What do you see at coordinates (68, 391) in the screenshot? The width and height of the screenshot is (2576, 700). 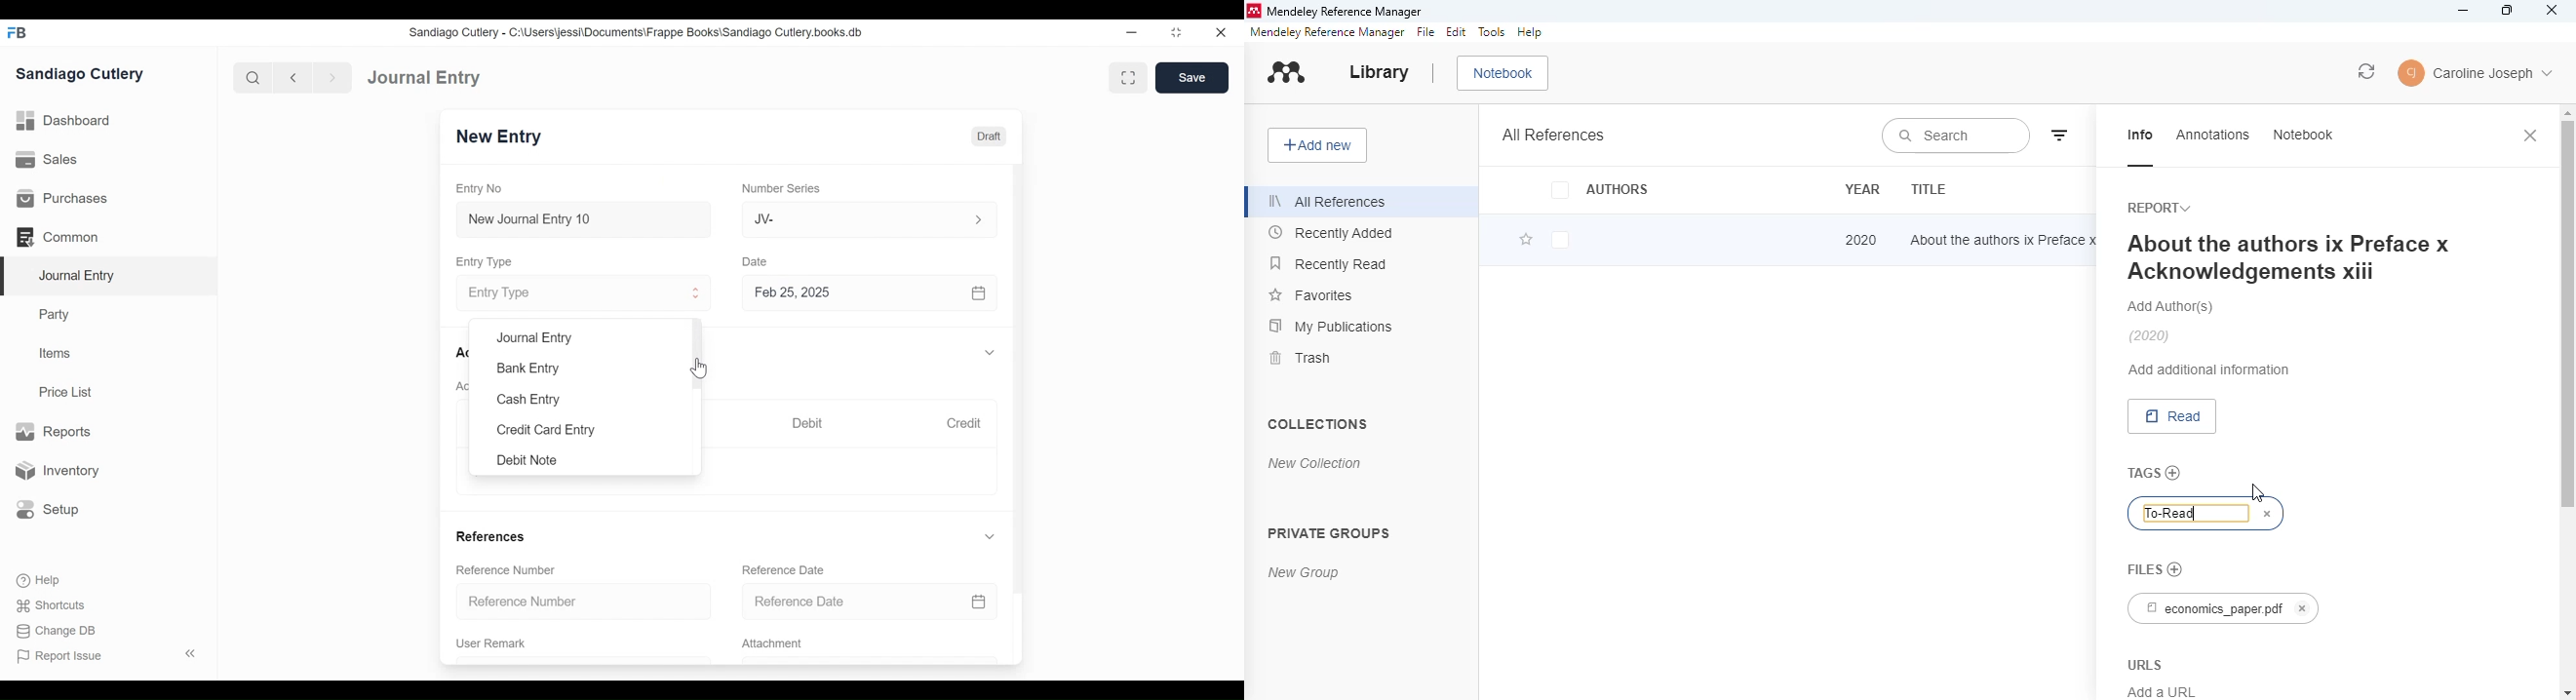 I see `Price List` at bounding box center [68, 391].